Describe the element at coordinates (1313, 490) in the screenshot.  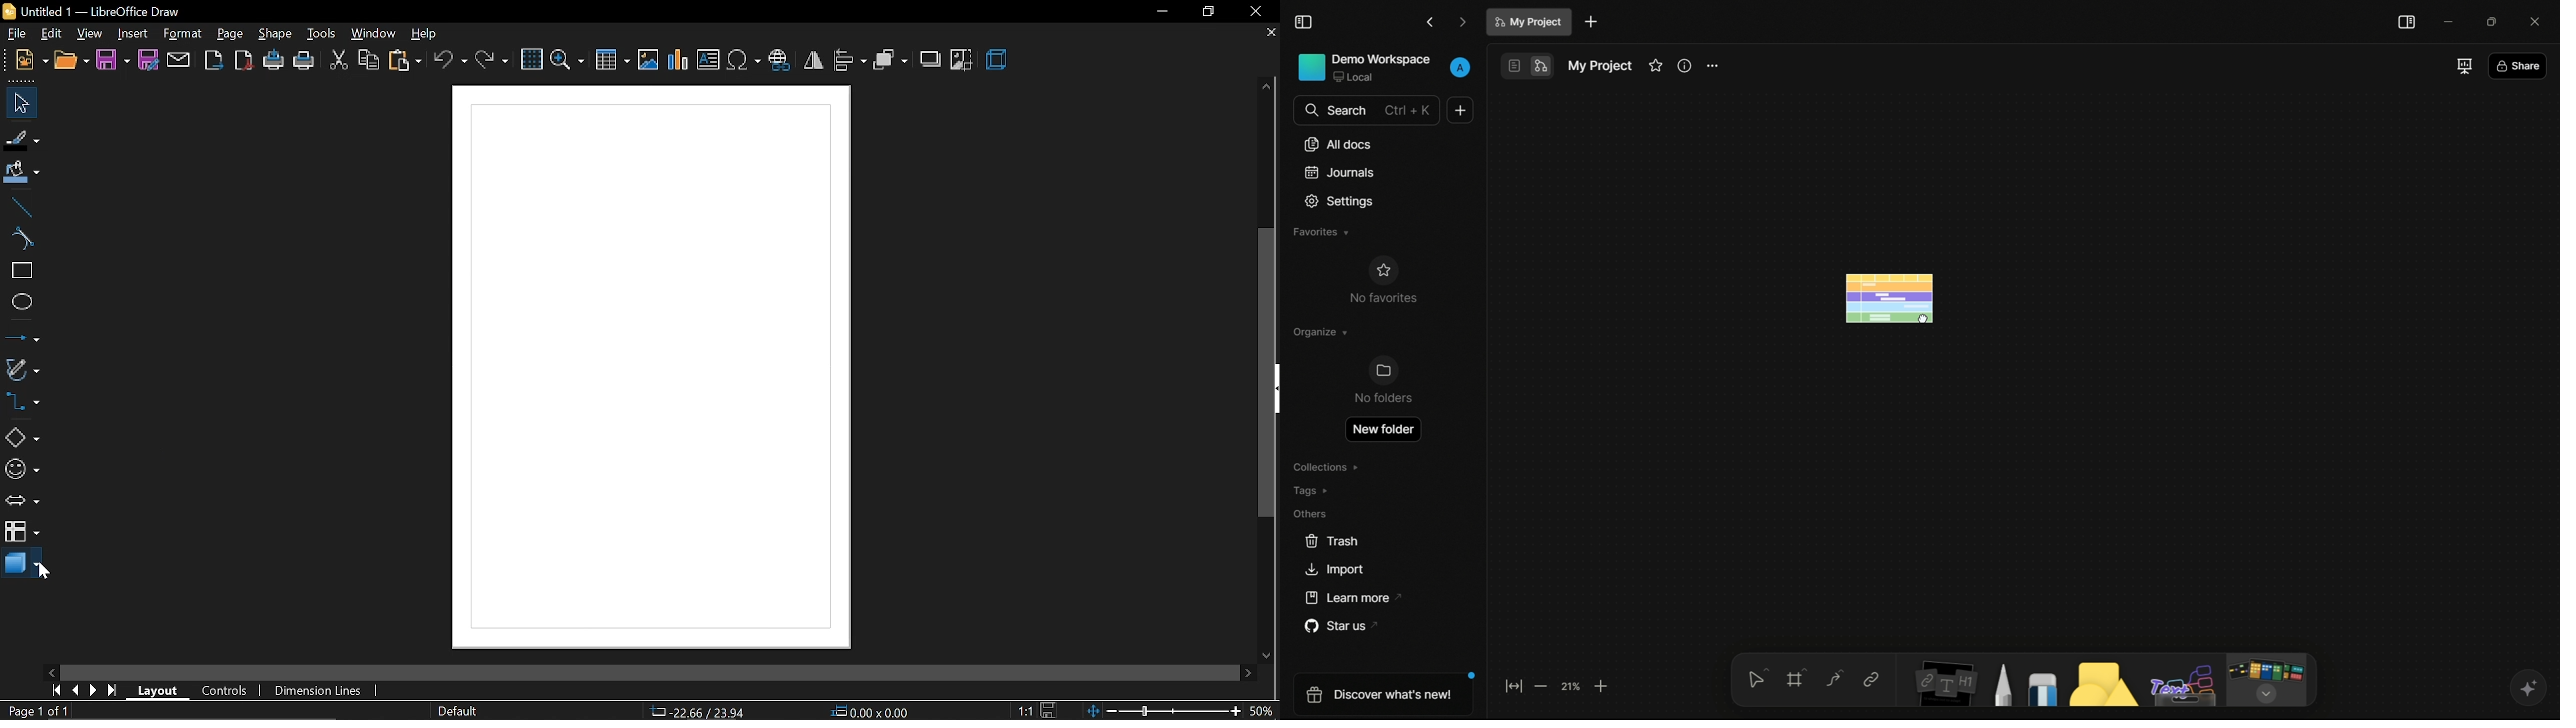
I see `tags` at that location.